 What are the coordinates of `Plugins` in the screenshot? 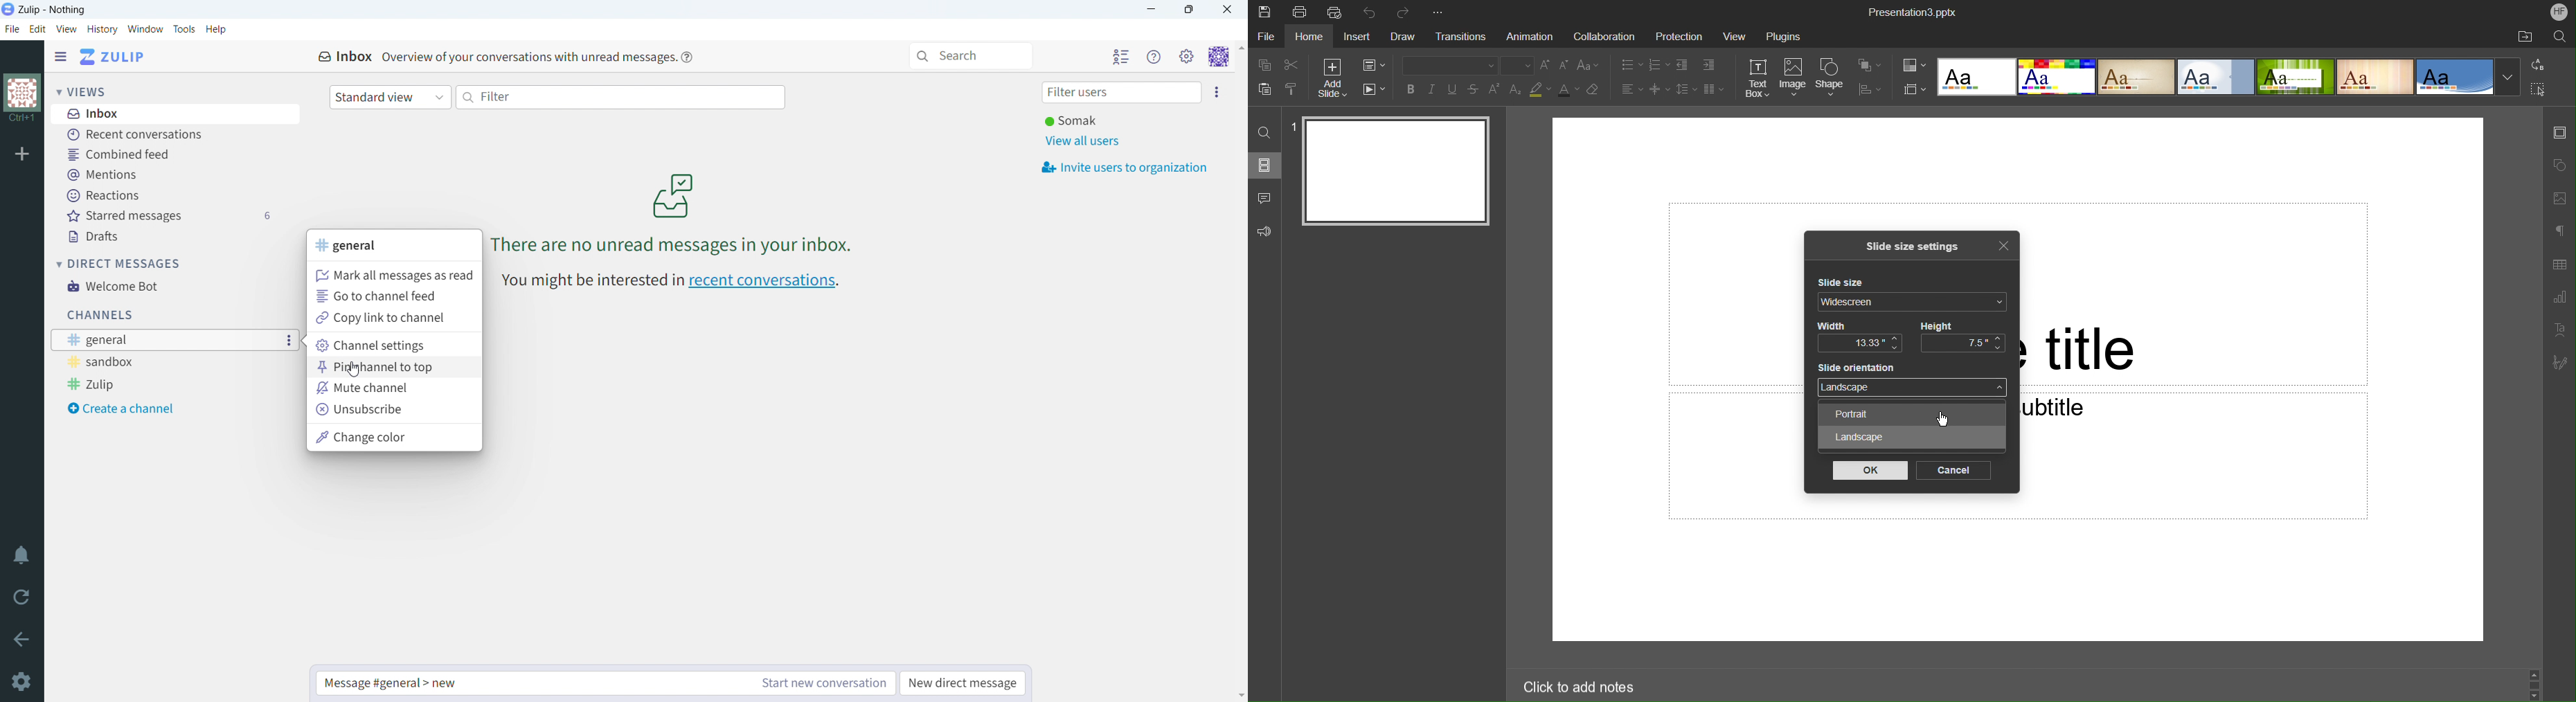 It's located at (1782, 38).